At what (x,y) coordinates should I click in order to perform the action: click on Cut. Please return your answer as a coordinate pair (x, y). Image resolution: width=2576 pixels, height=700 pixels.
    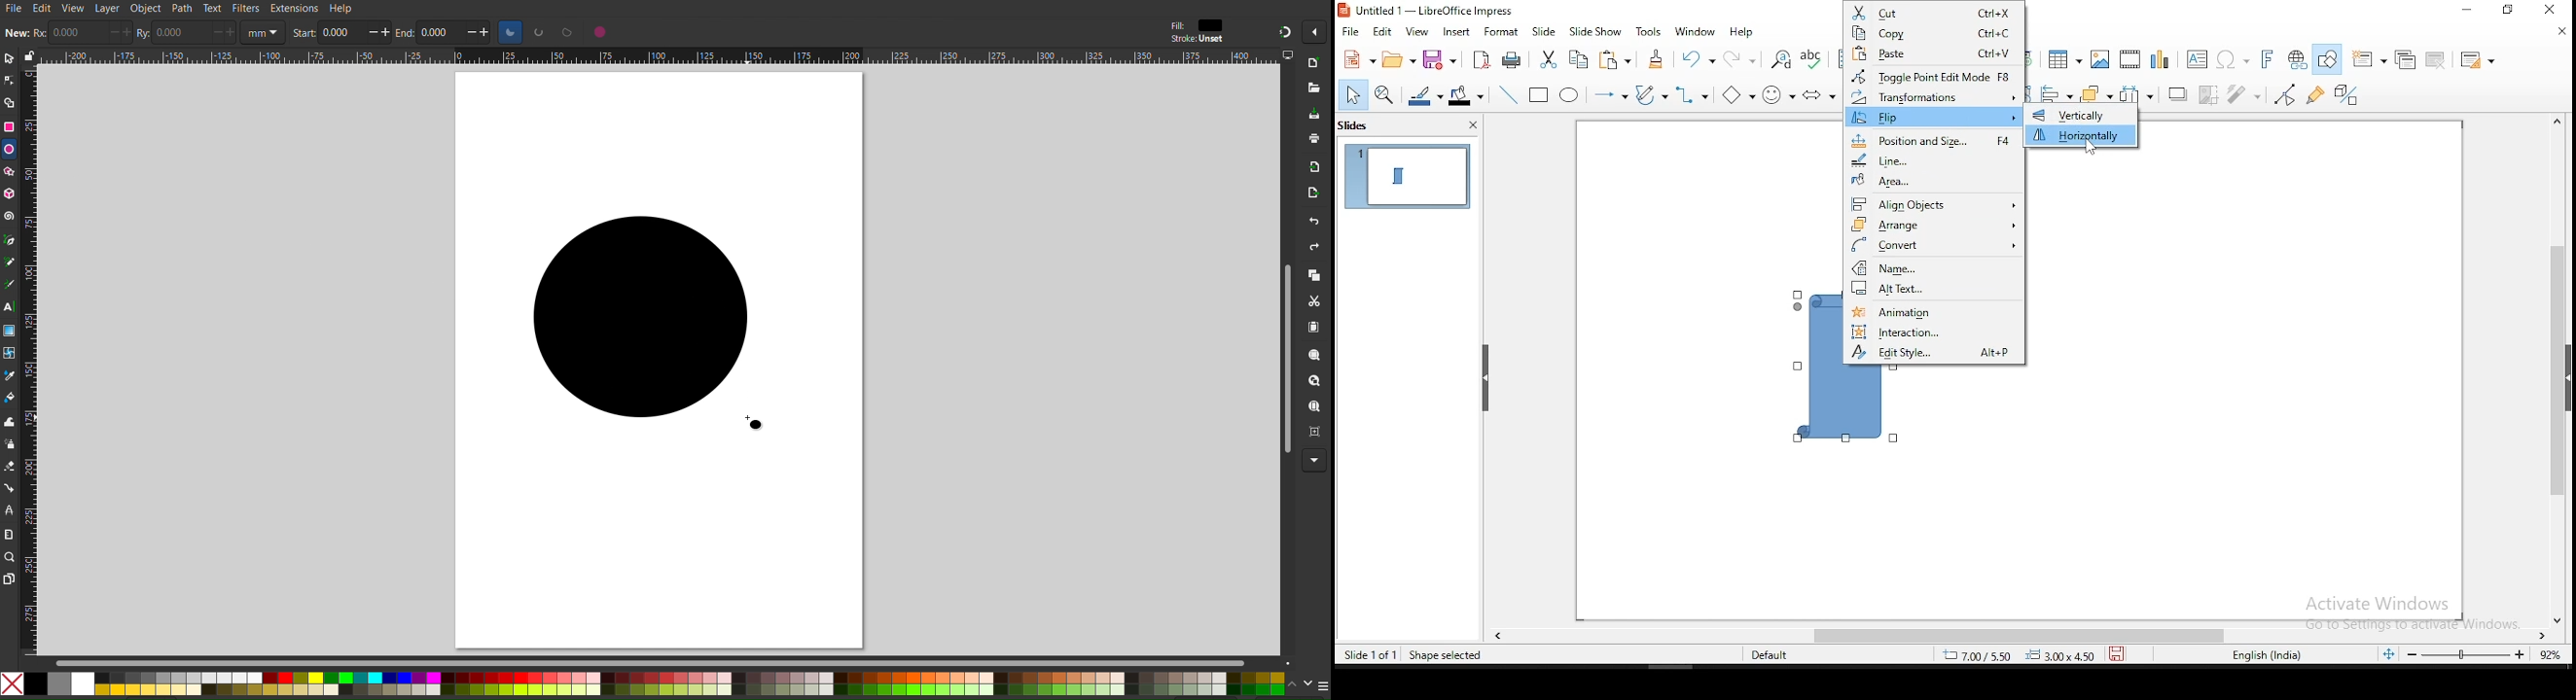
    Looking at the image, I should click on (1314, 301).